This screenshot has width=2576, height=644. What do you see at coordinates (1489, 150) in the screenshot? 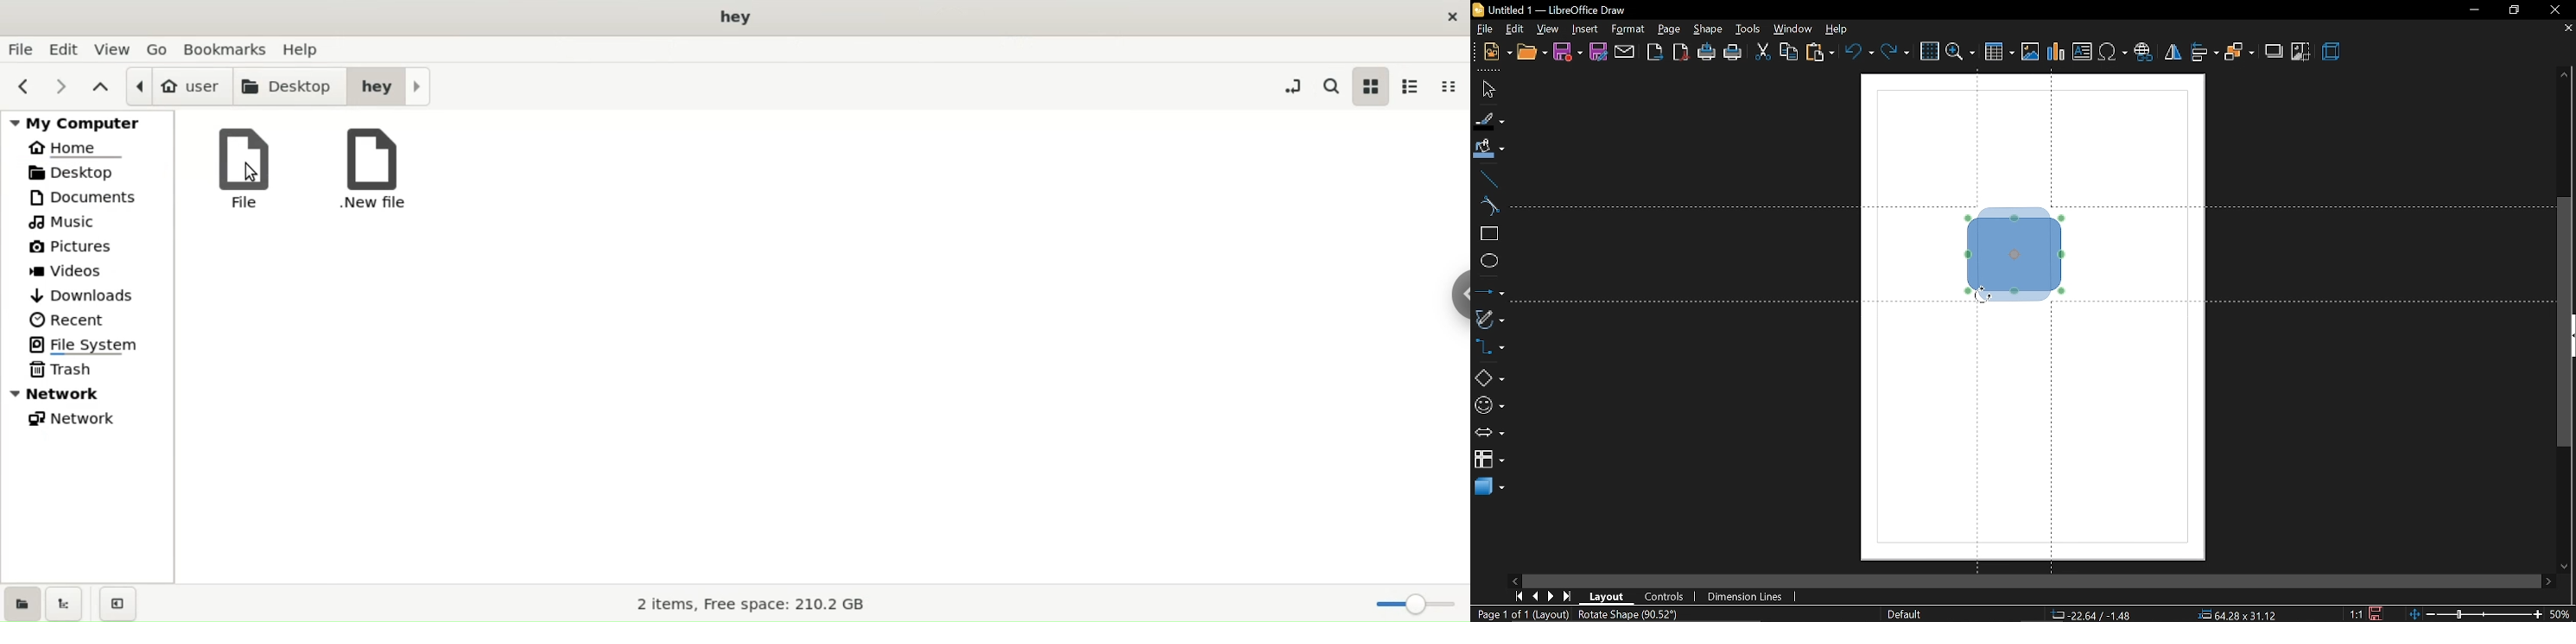
I see `fill color` at bounding box center [1489, 150].